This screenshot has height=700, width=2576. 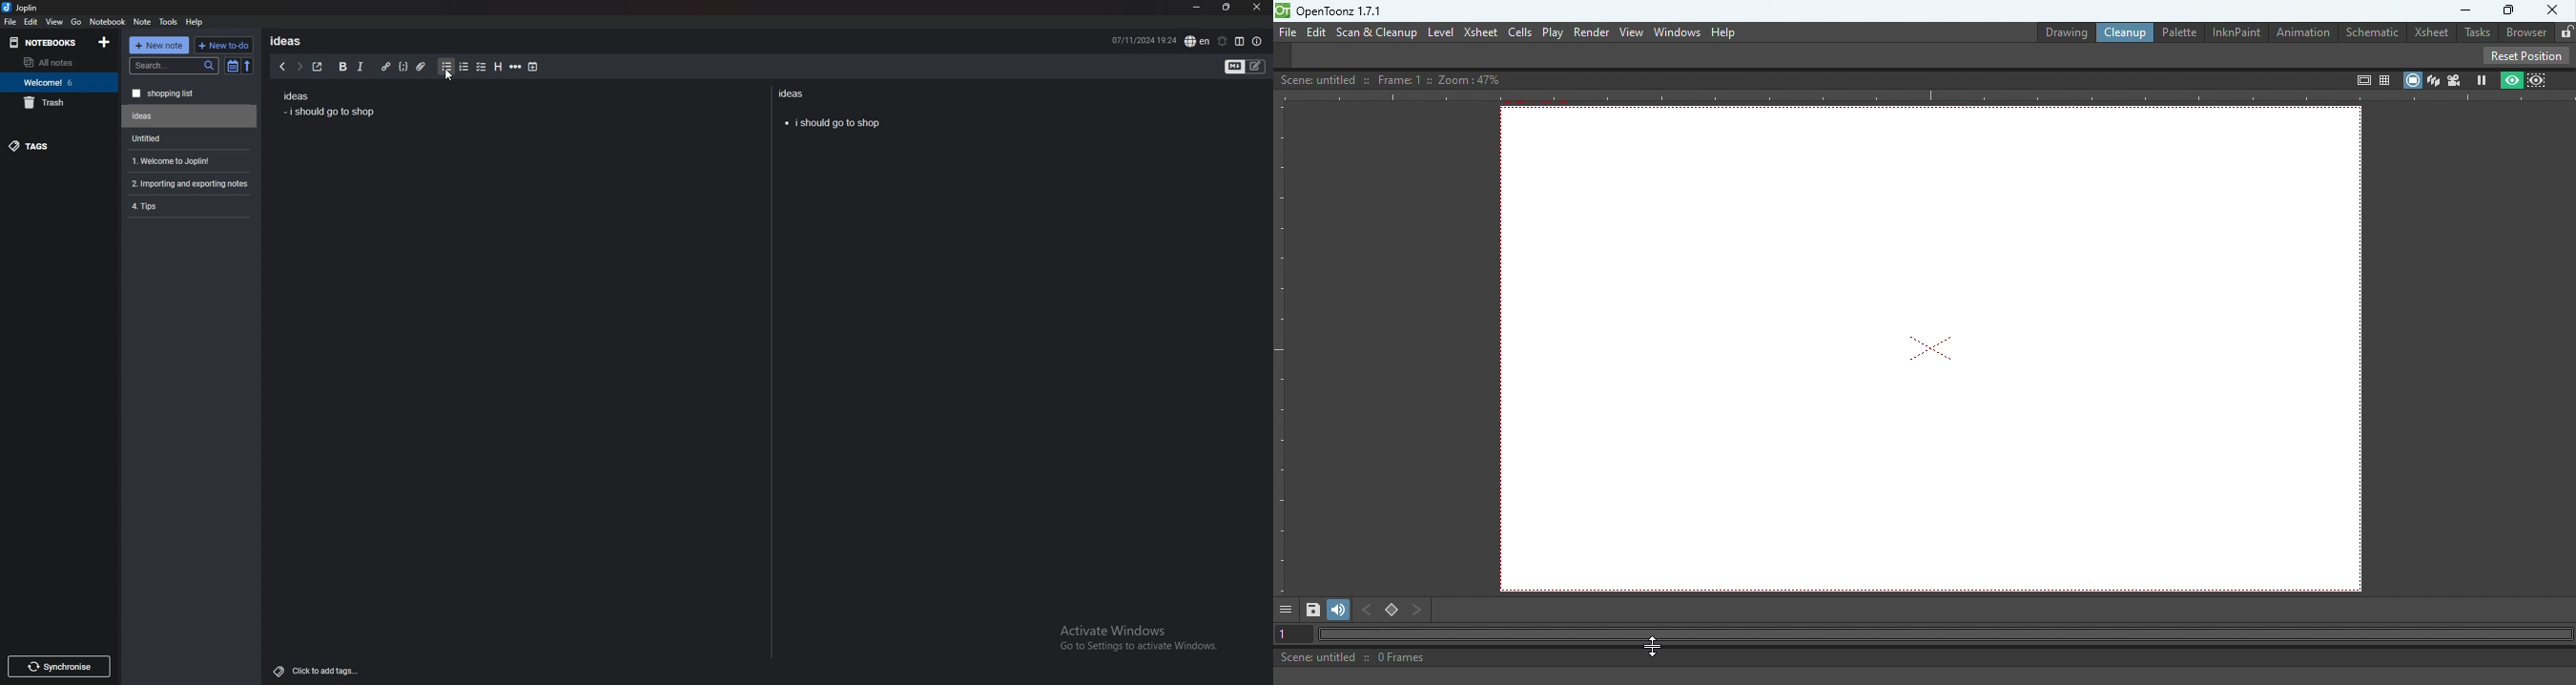 What do you see at coordinates (187, 161) in the screenshot?
I see `Welcome to Joplin` at bounding box center [187, 161].